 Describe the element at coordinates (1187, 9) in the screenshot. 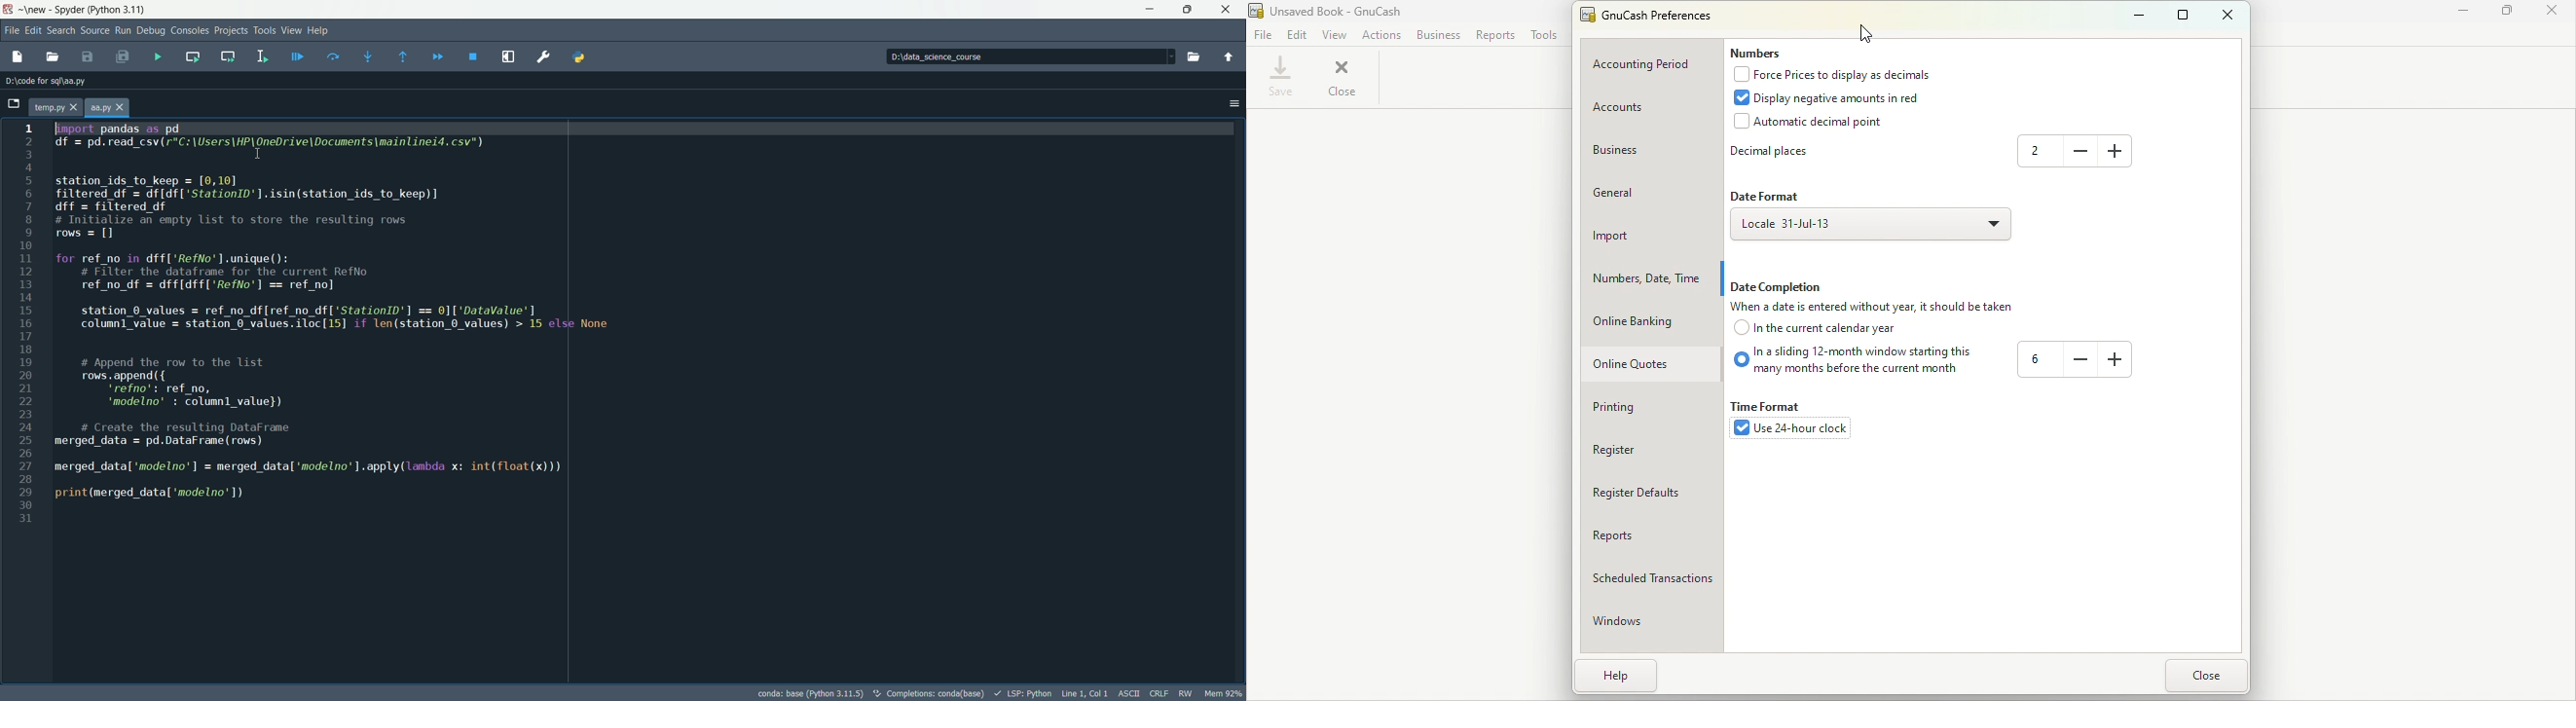

I see `maximize` at that location.